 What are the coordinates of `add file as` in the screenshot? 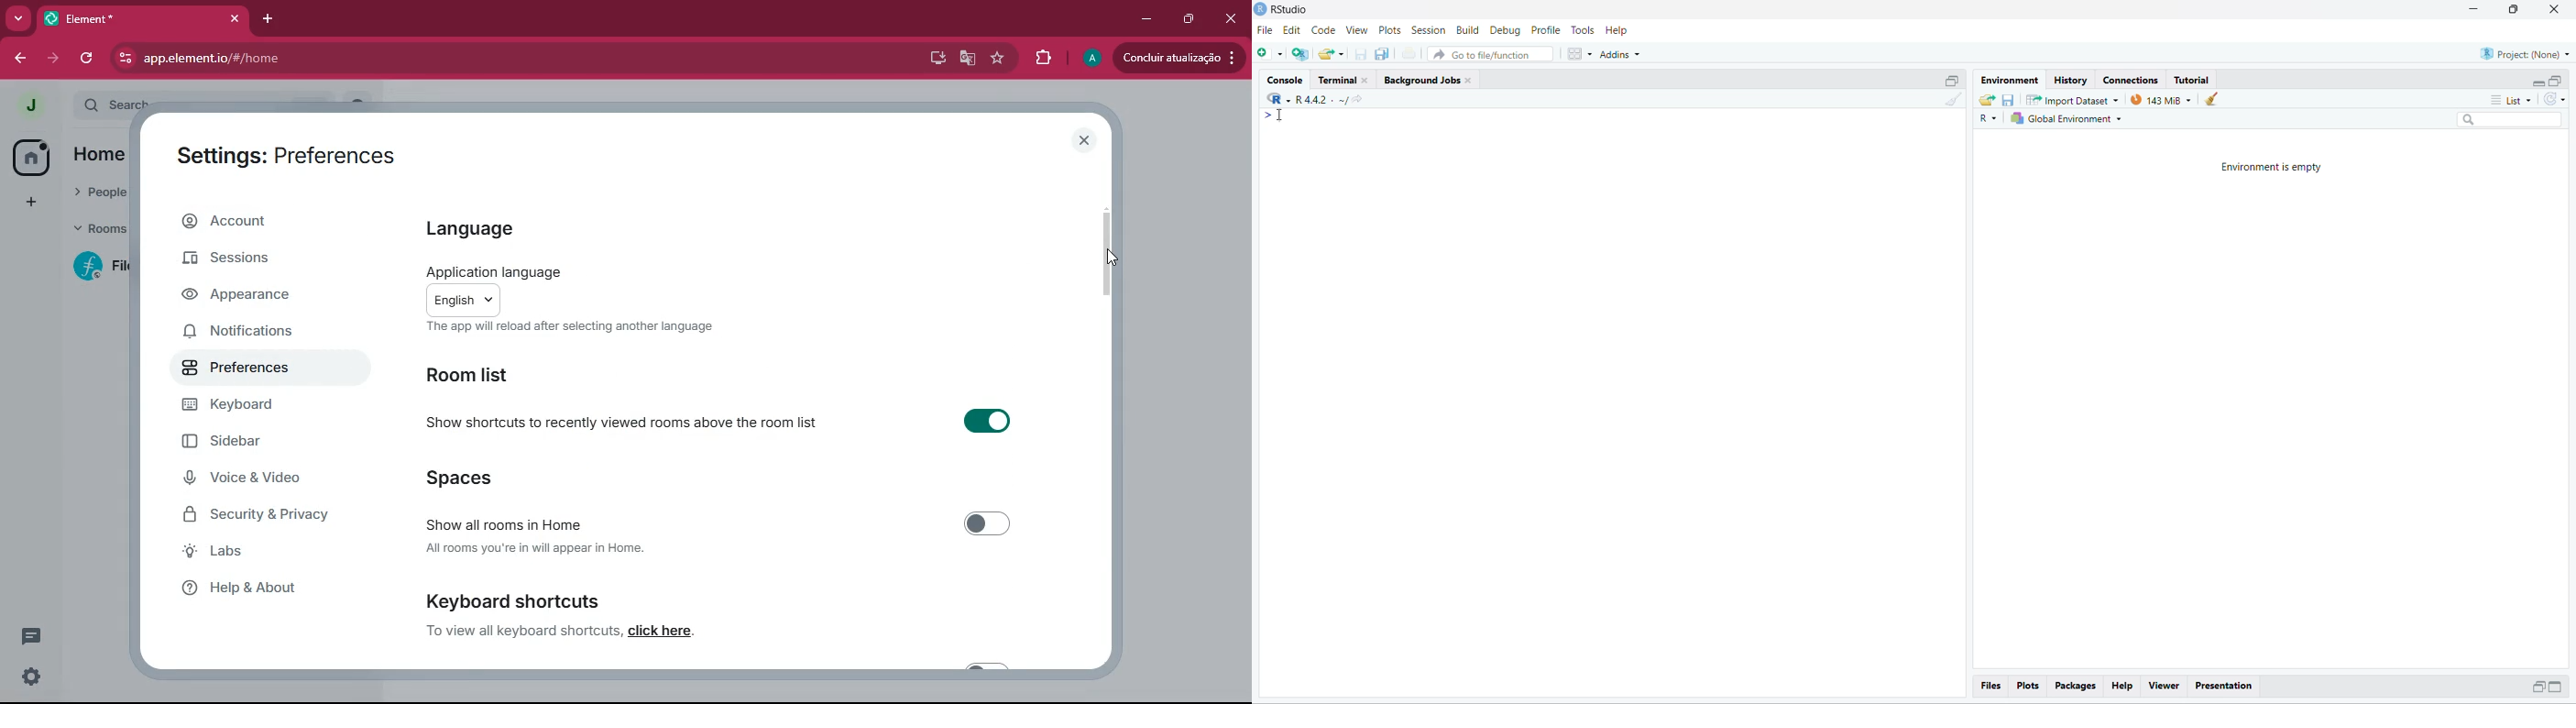 It's located at (1271, 54).